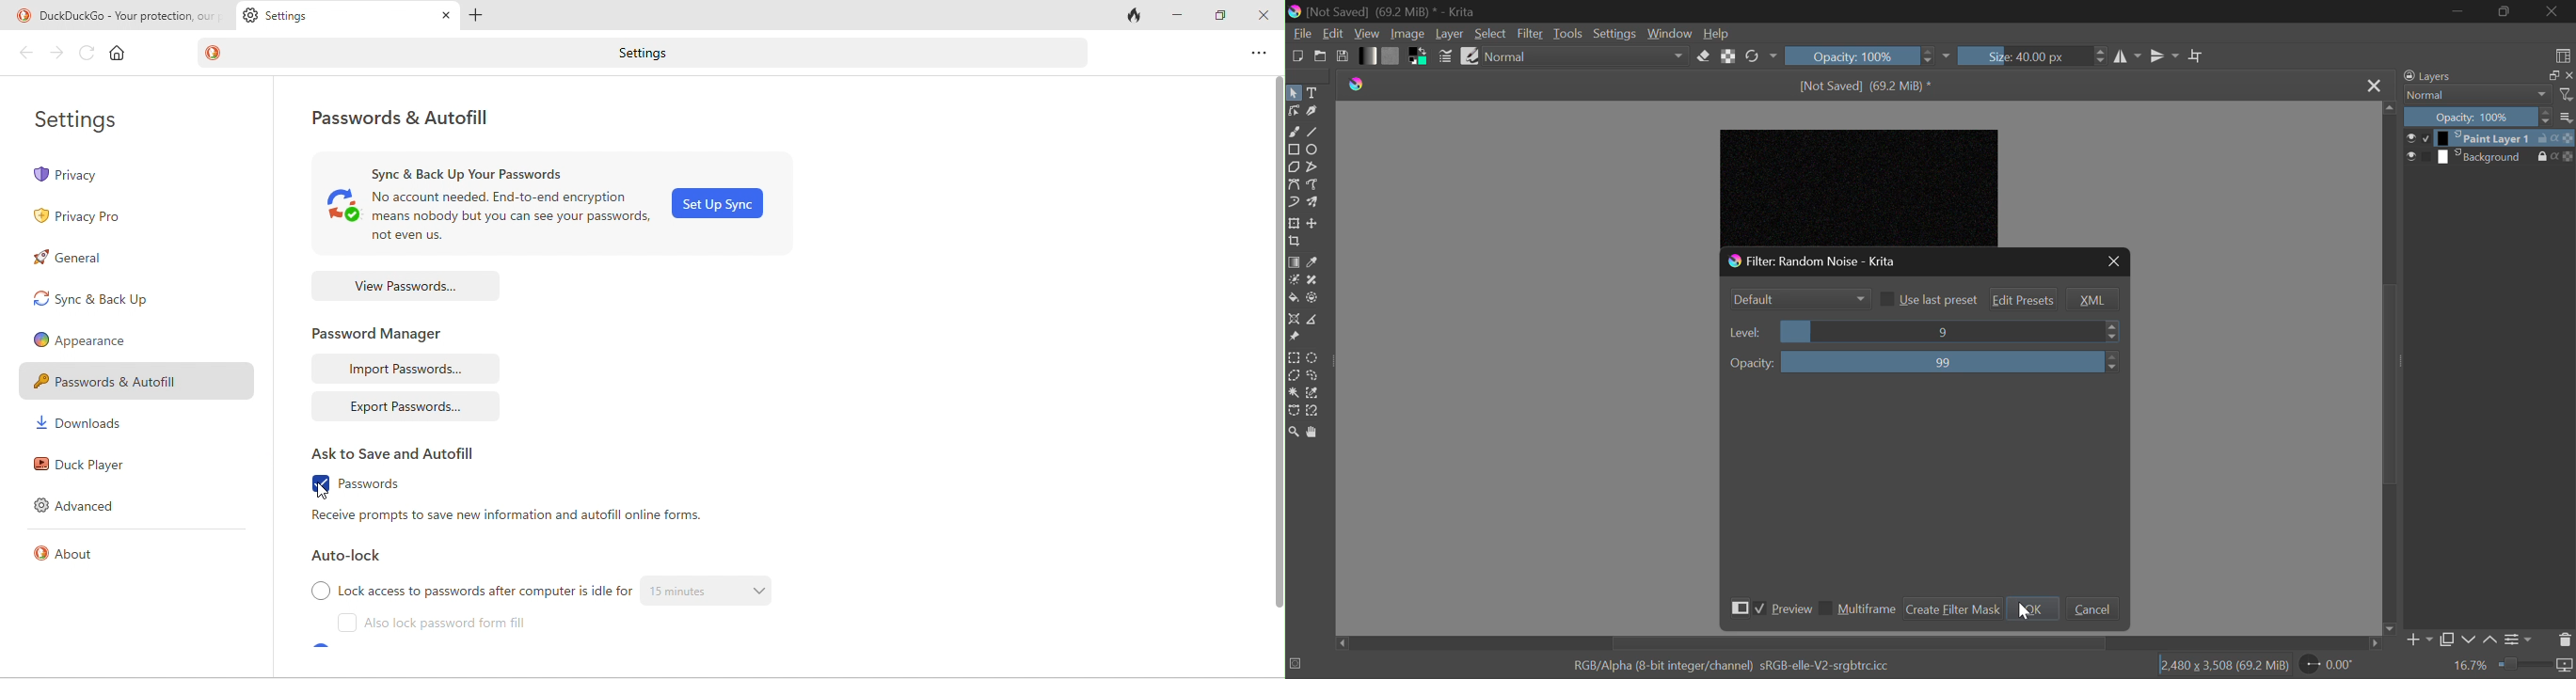 This screenshot has height=700, width=2576. Describe the element at coordinates (1316, 411) in the screenshot. I see `Magnetic Selection` at that location.